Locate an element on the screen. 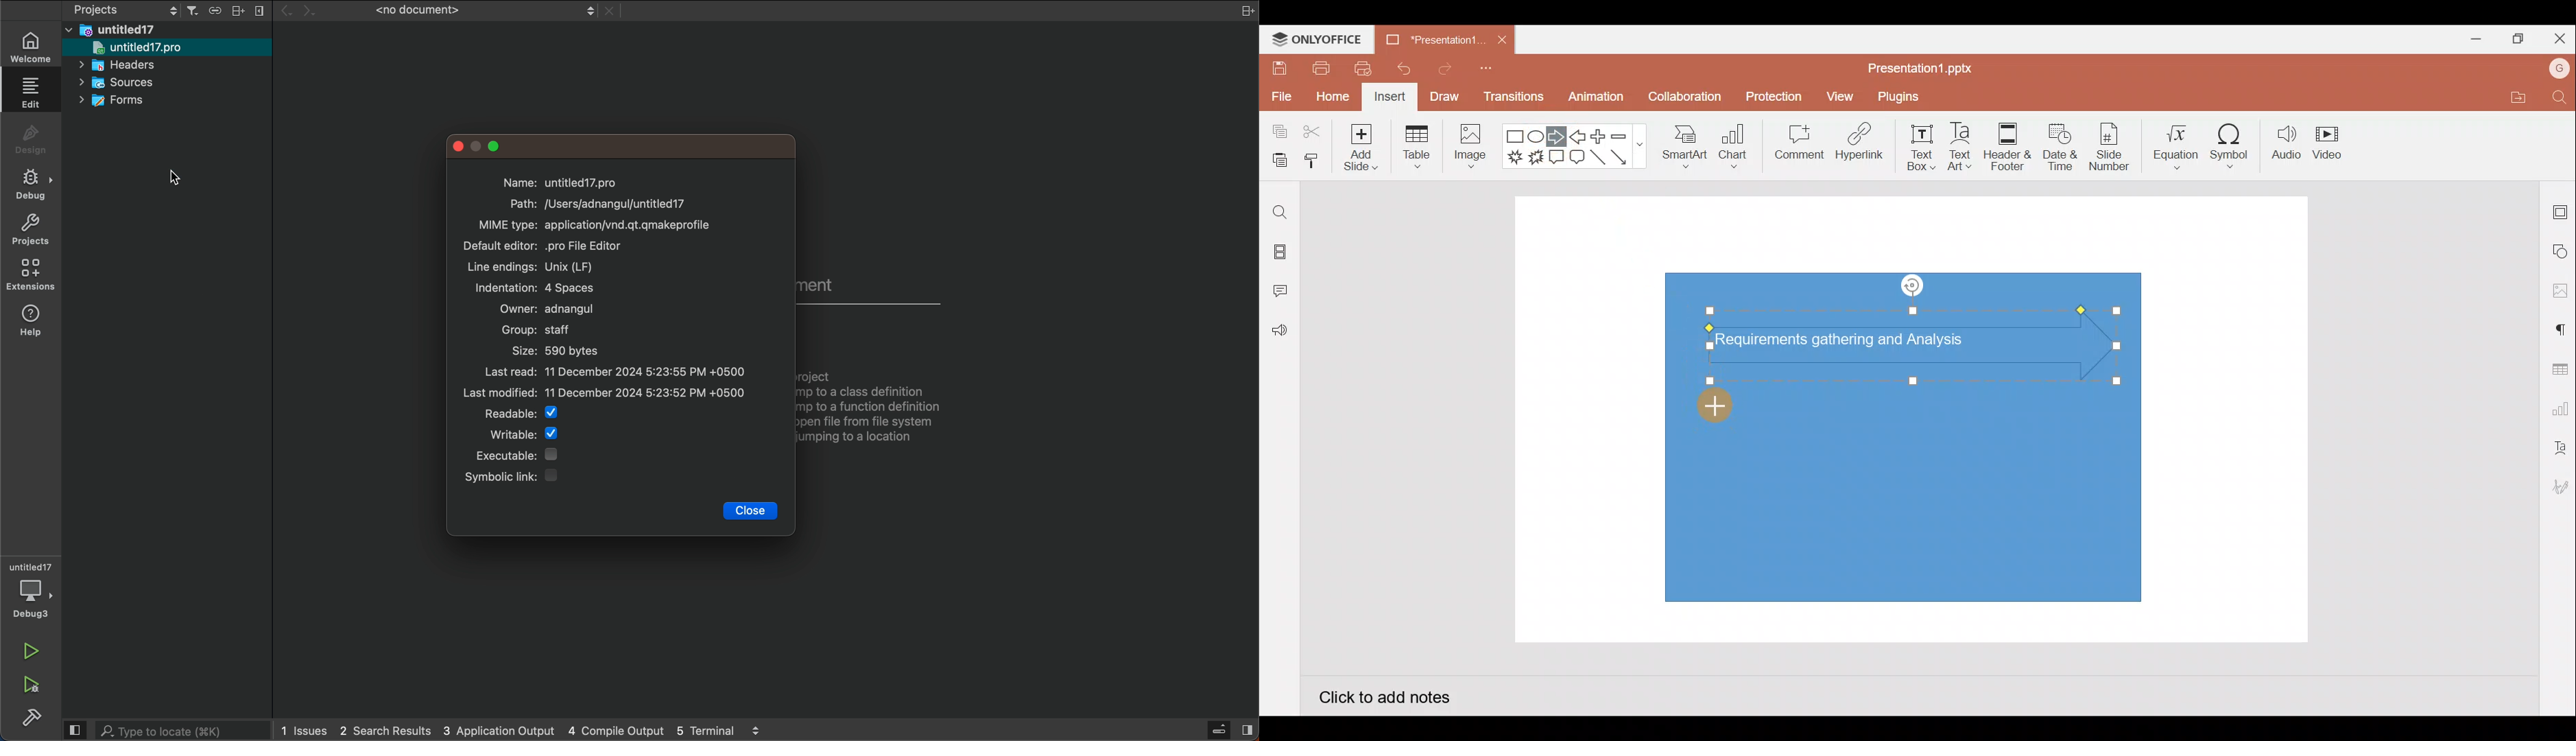 This screenshot has height=756, width=2576. Arrow is located at coordinates (1627, 157).